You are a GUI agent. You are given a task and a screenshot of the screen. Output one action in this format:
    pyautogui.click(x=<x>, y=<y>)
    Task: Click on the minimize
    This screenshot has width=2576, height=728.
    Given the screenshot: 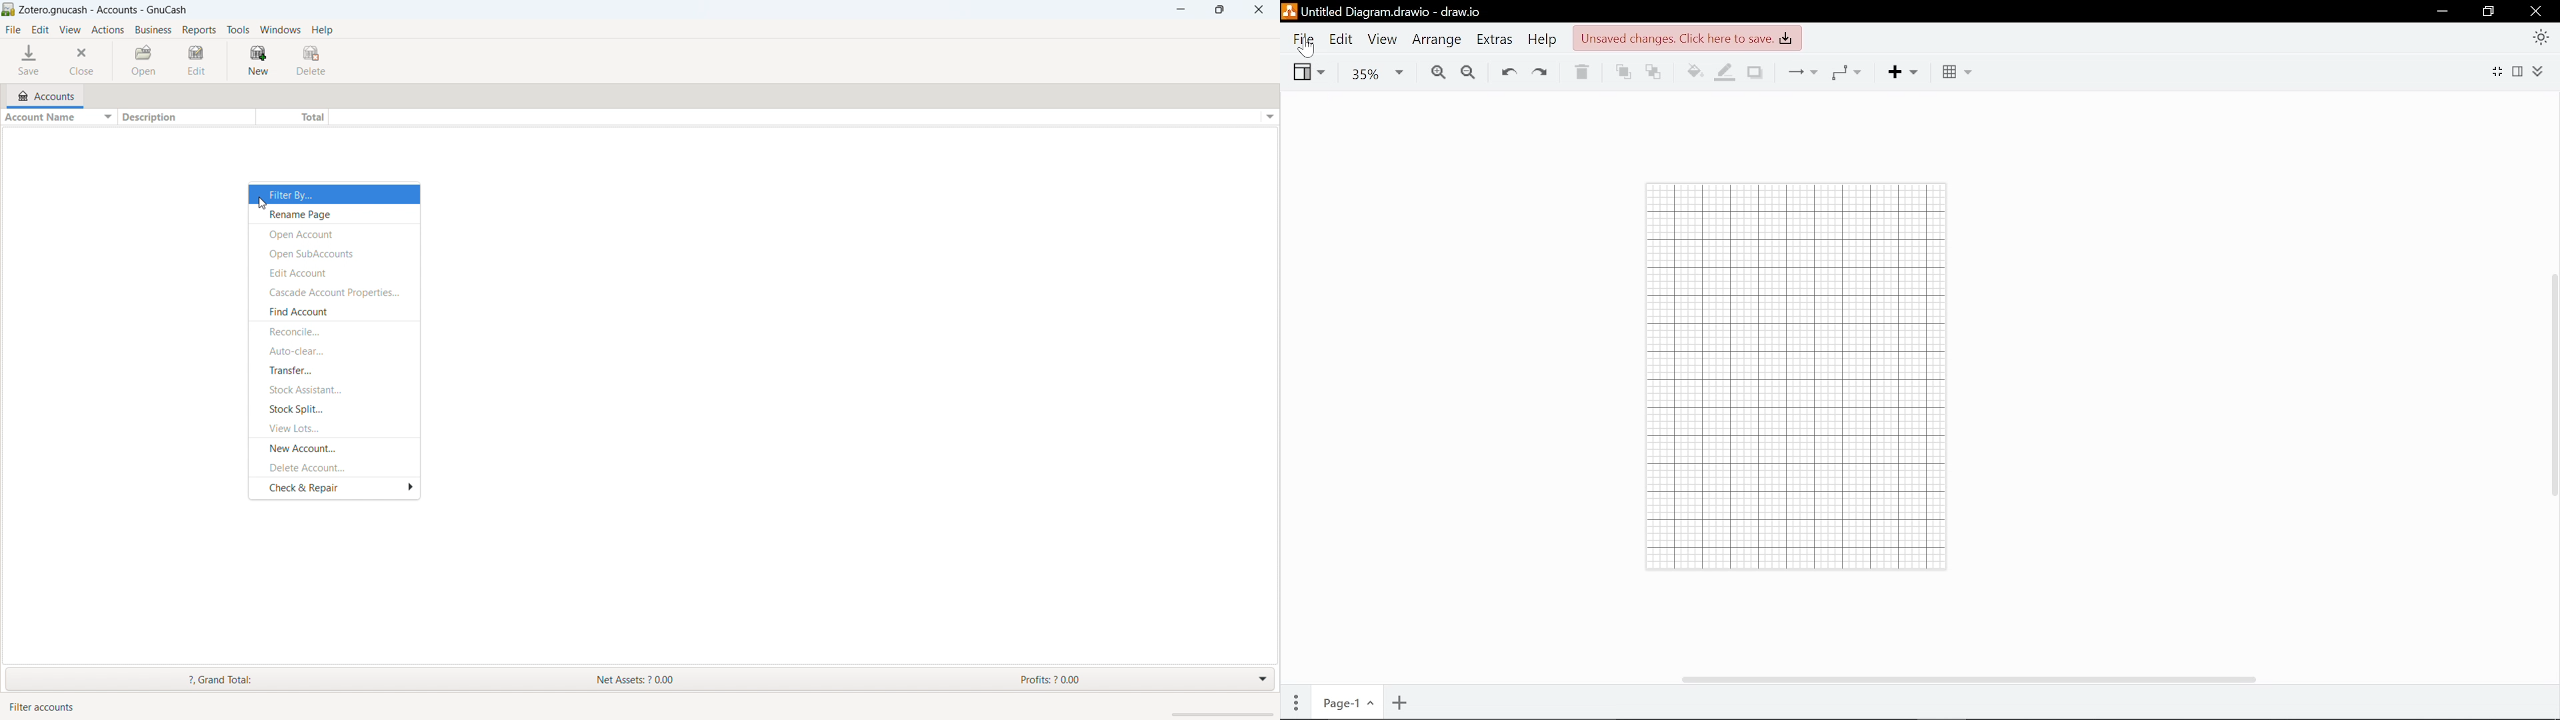 What is the action you would take?
    pyautogui.click(x=1179, y=10)
    